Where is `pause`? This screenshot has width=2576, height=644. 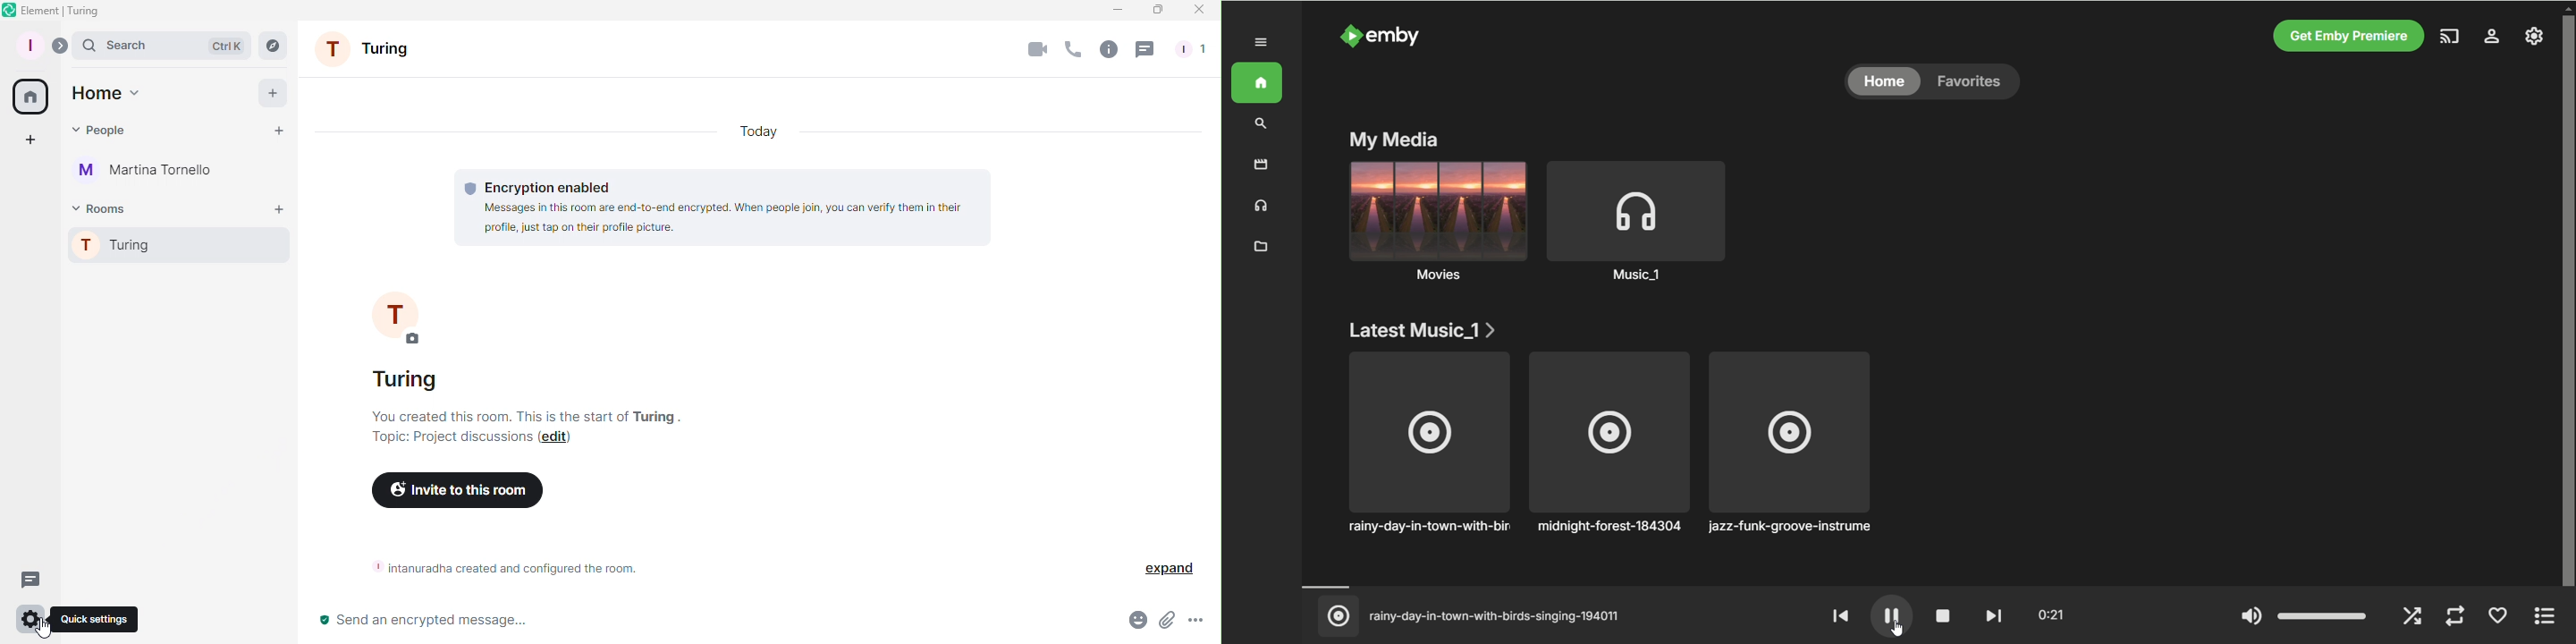
pause is located at coordinates (1891, 616).